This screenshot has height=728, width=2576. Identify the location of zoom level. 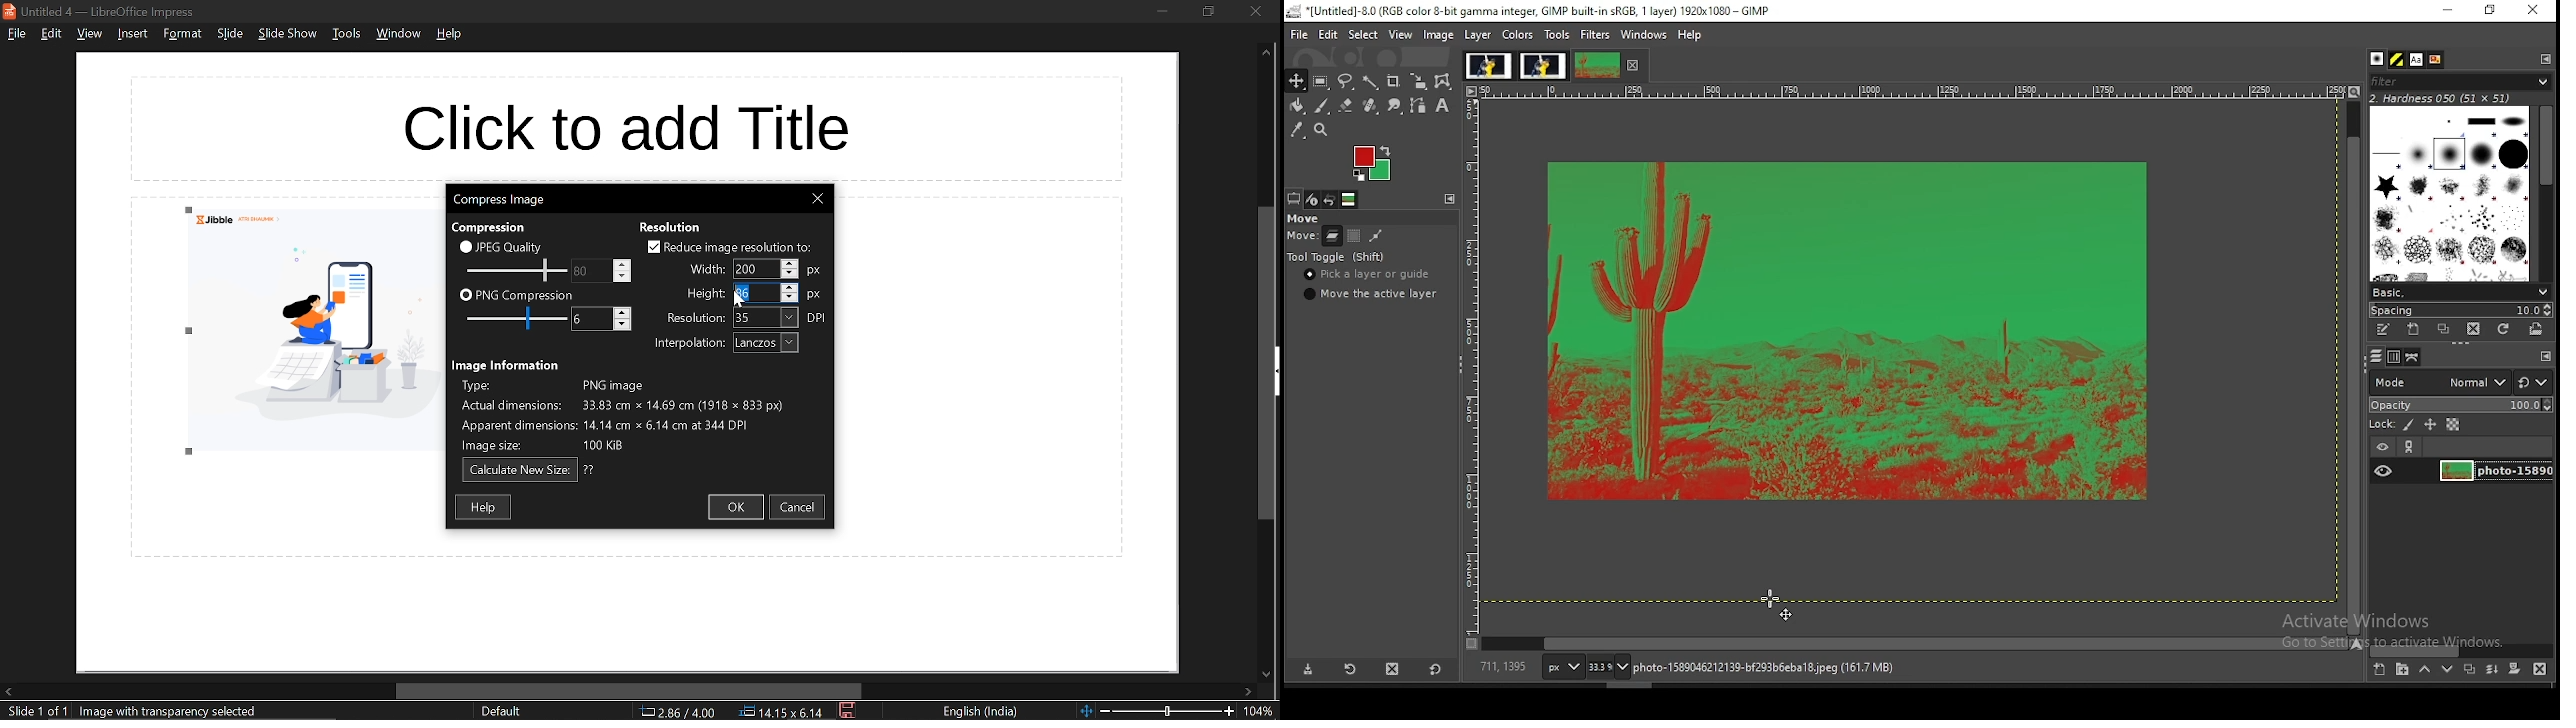
(1609, 666).